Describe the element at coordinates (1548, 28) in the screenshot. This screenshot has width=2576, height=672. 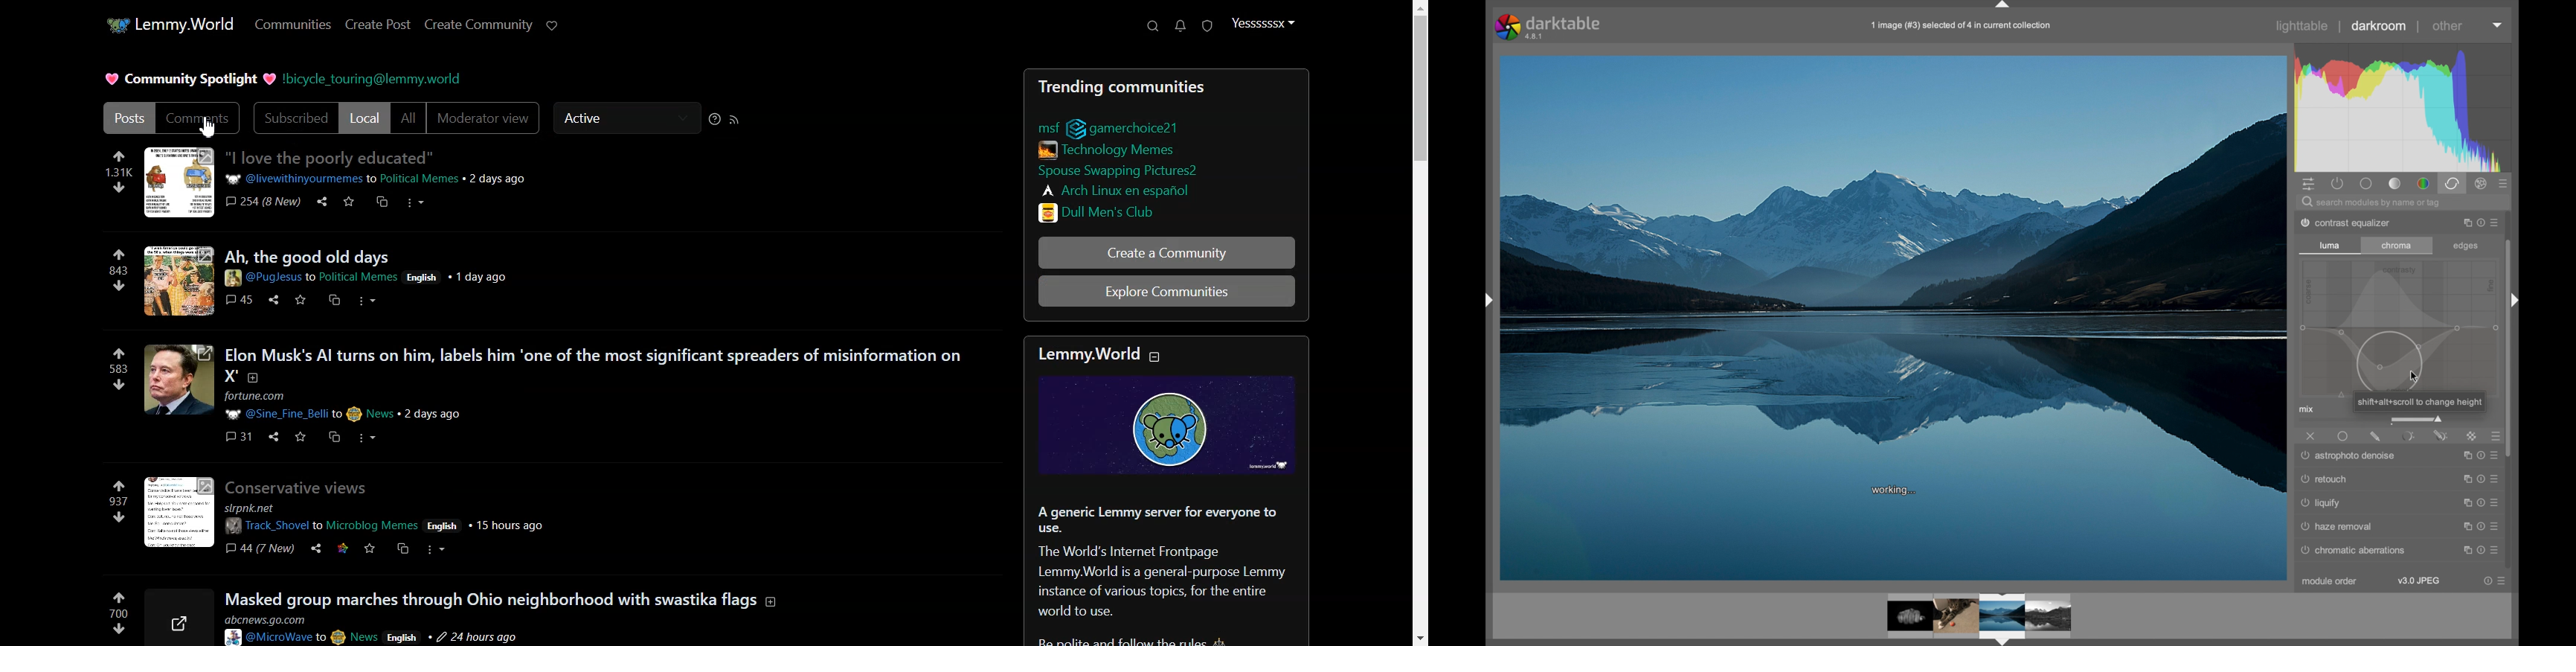
I see `darktable` at that location.